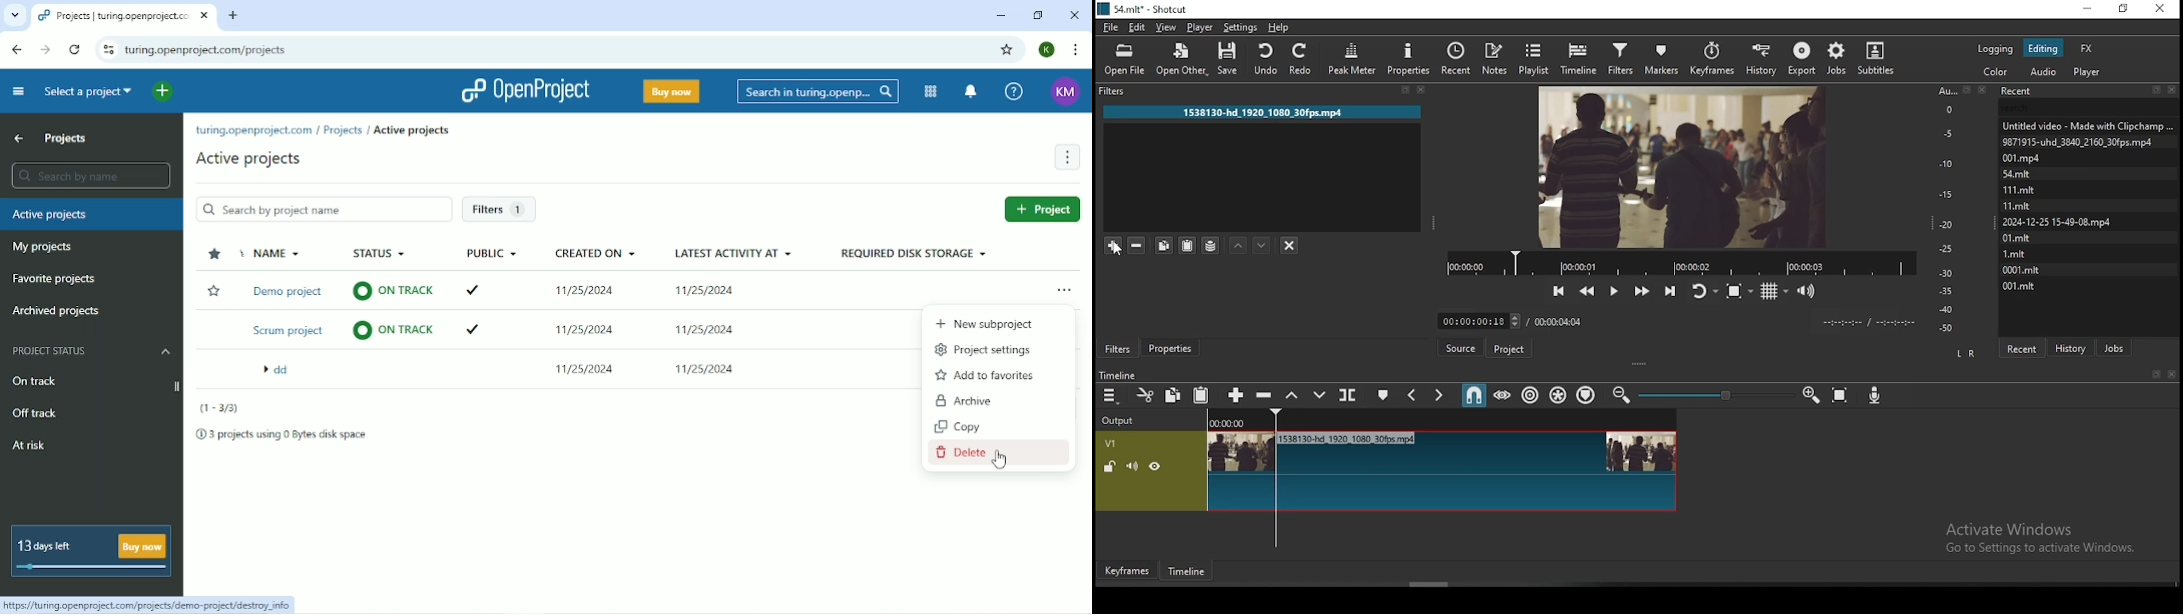 The height and width of the screenshot is (616, 2184). Describe the element at coordinates (1676, 262) in the screenshot. I see `video progress bar` at that location.